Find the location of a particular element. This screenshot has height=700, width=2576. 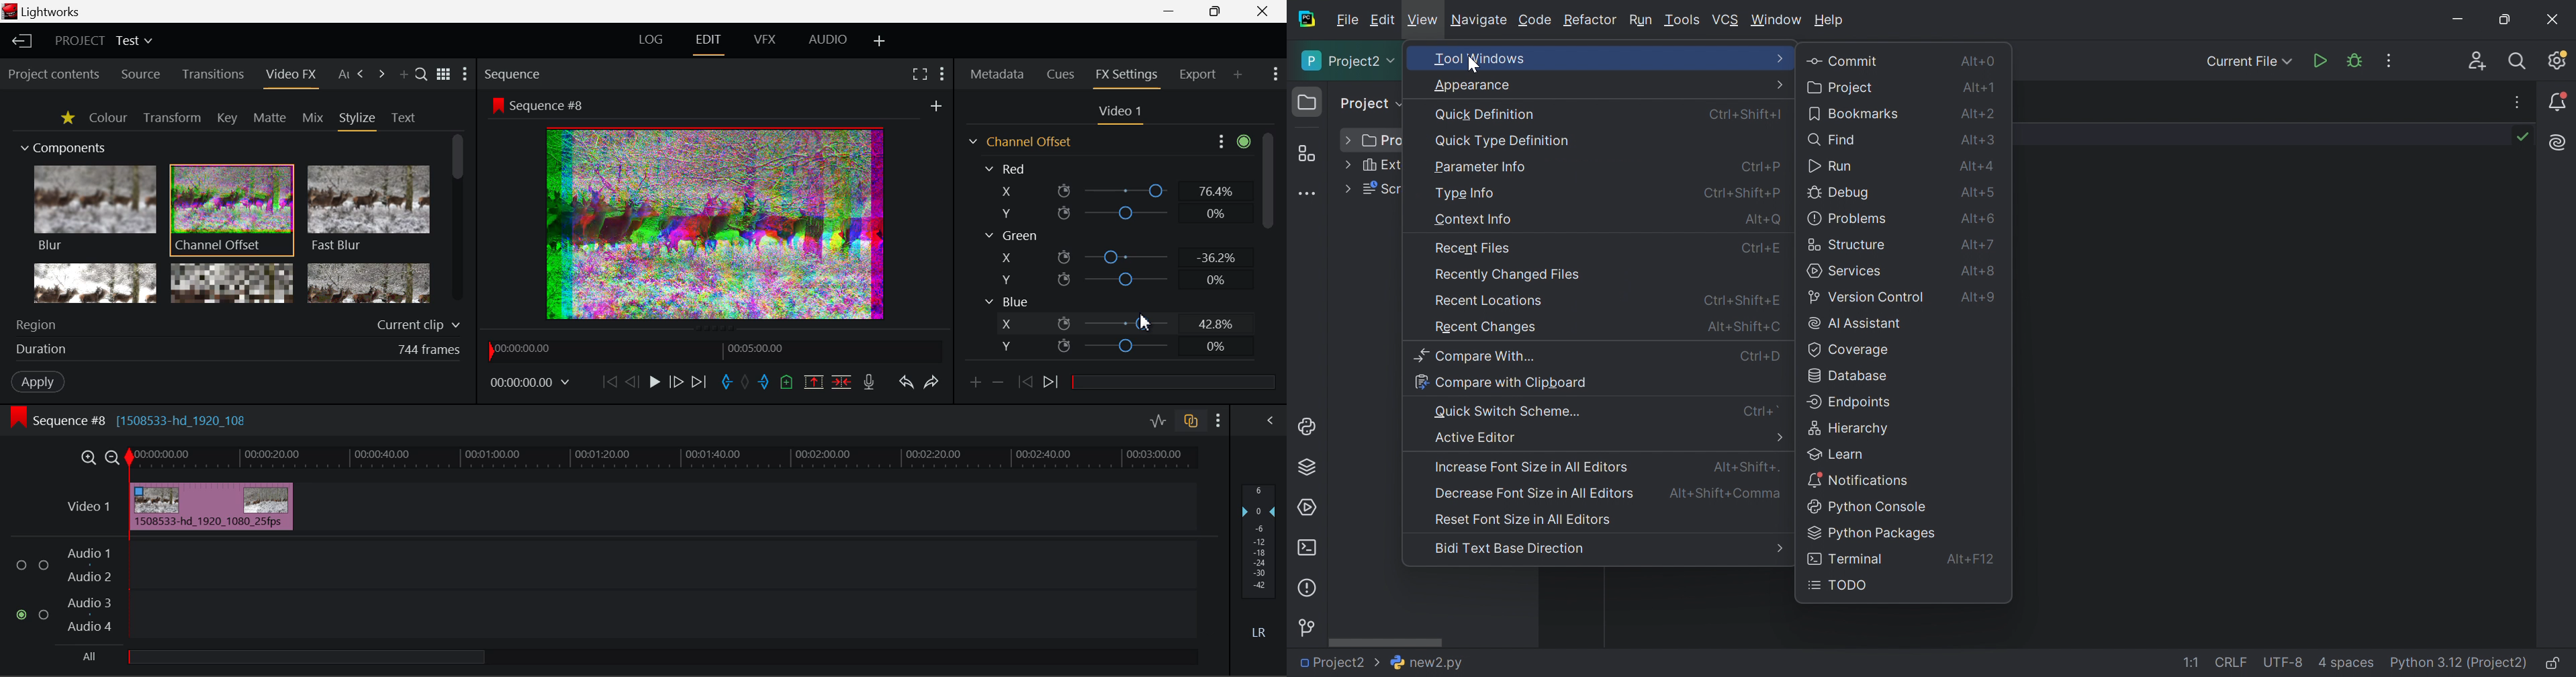

Services is located at coordinates (1307, 507).